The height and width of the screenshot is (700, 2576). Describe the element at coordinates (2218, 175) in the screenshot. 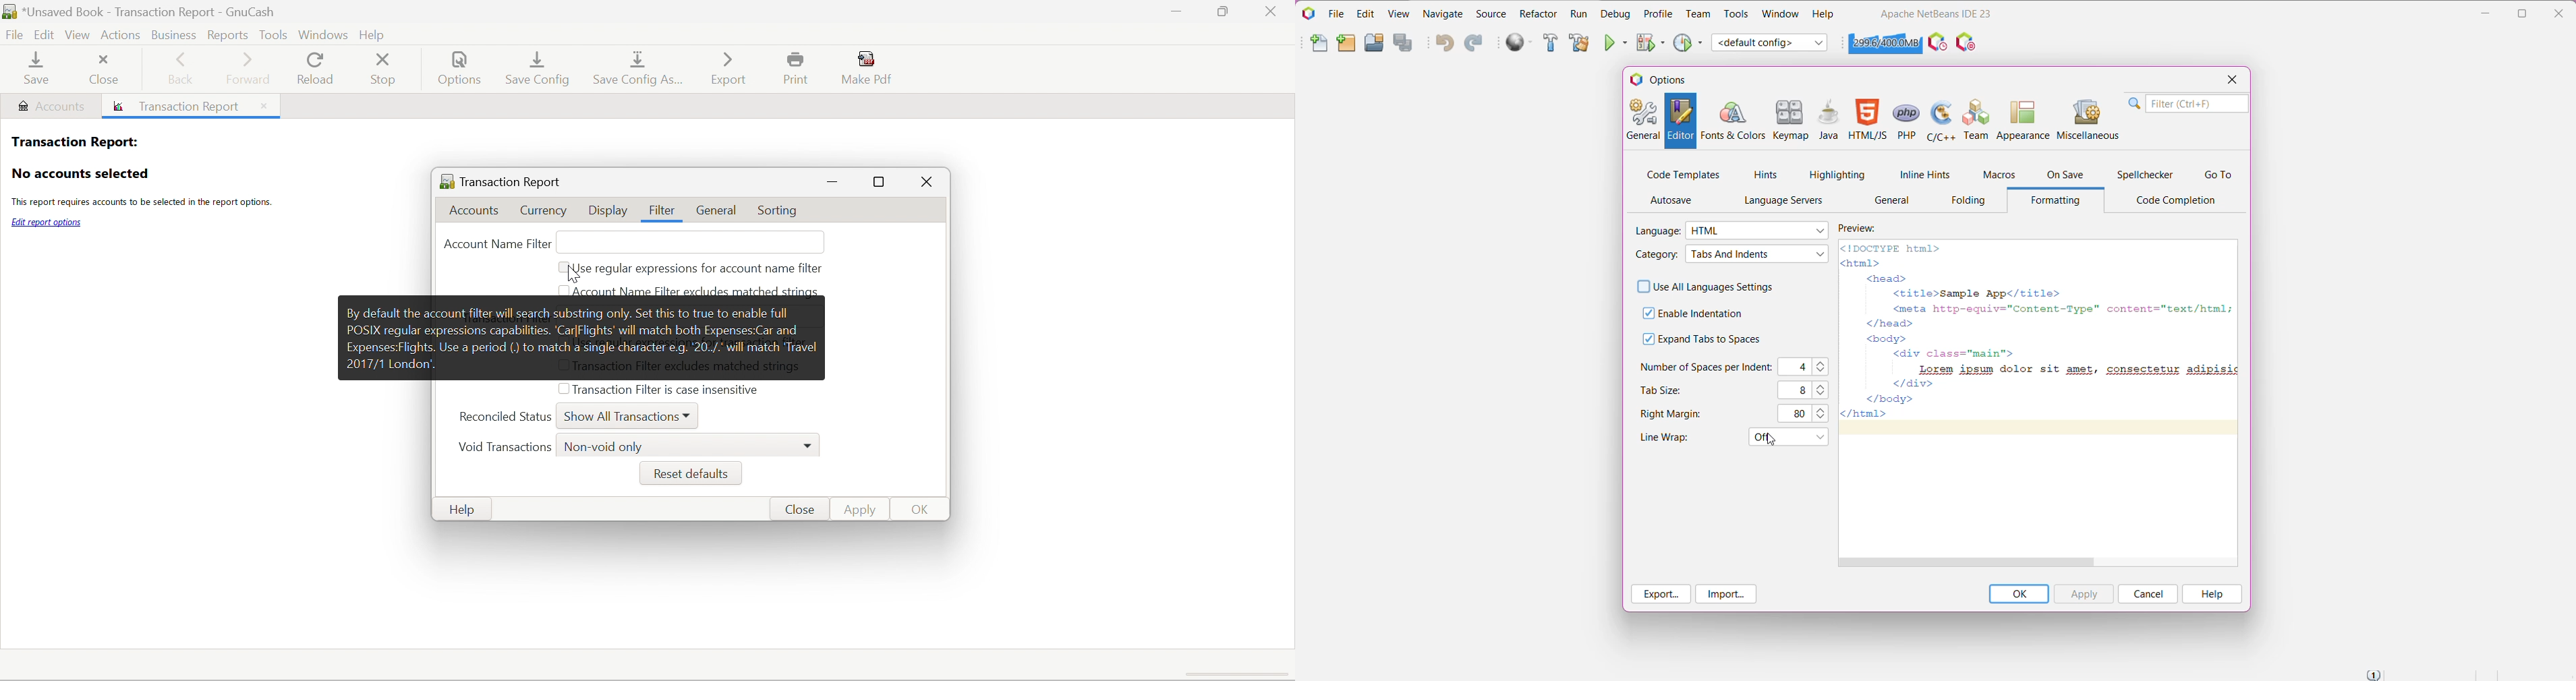

I see `Go To` at that location.